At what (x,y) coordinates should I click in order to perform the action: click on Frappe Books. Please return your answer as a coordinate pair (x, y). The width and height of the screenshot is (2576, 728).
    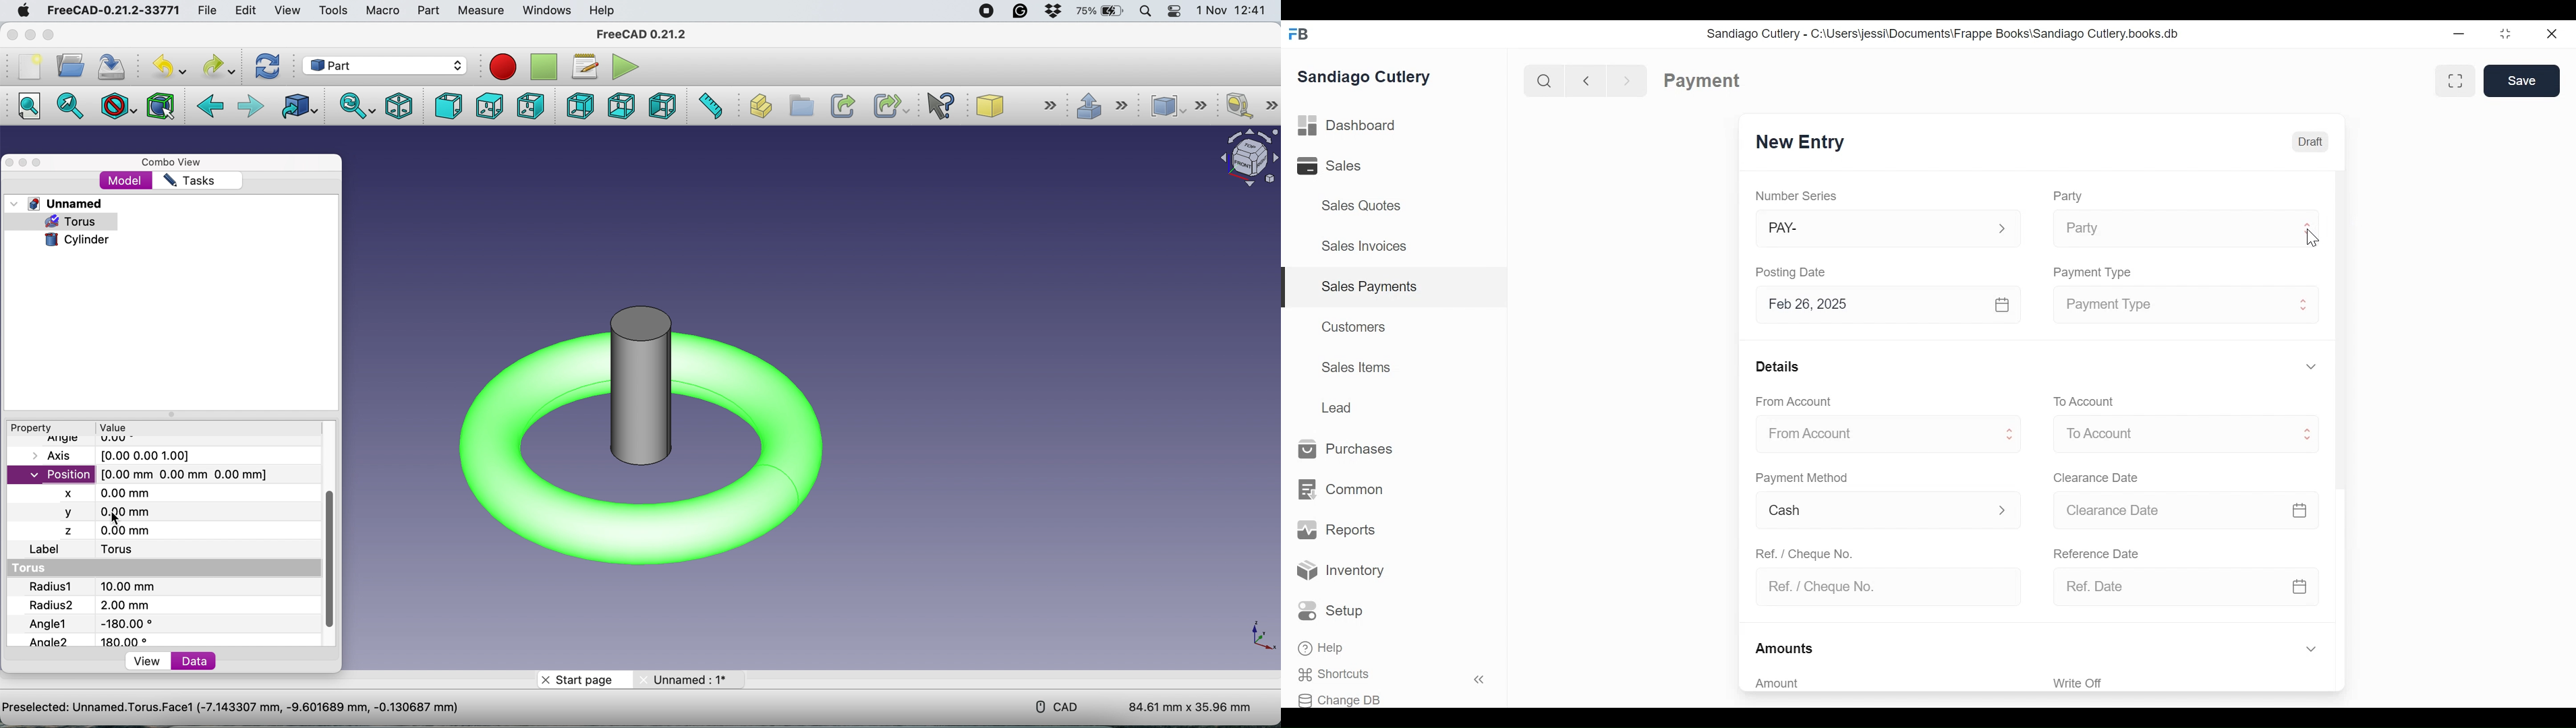
    Looking at the image, I should click on (1300, 34).